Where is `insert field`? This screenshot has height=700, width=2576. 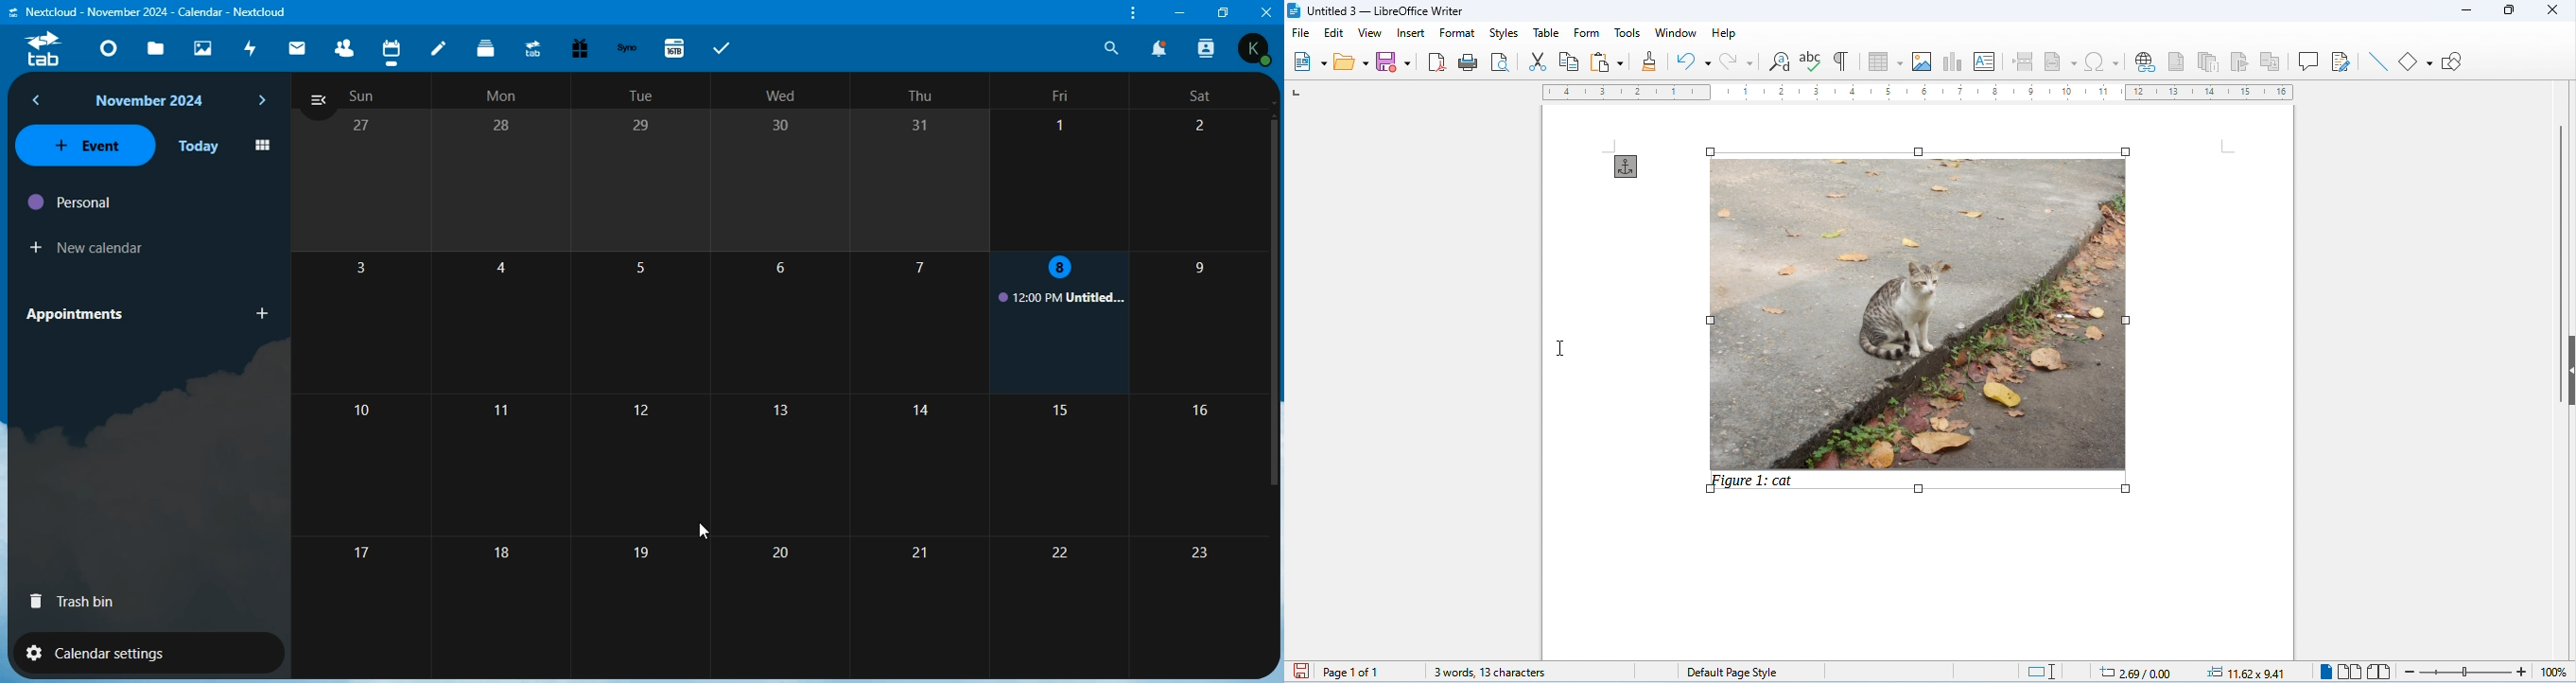
insert field is located at coordinates (2061, 61).